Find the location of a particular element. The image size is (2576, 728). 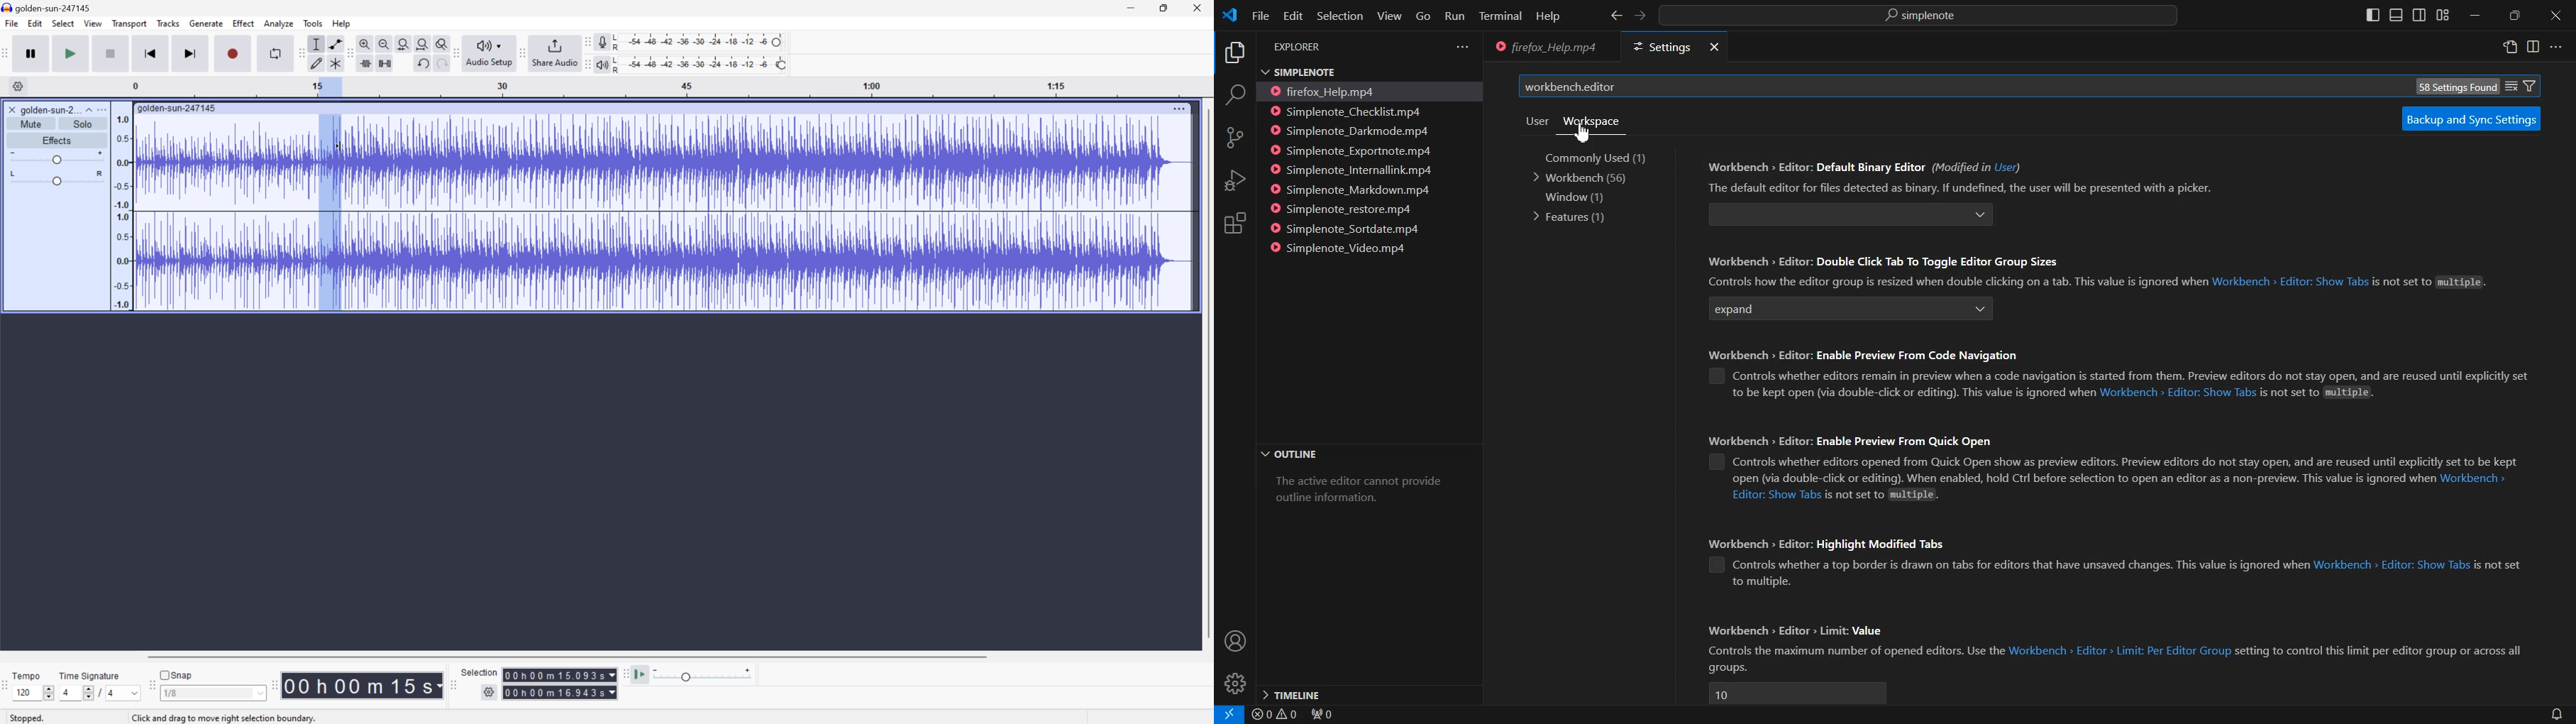

Play st speed is located at coordinates (641, 675).